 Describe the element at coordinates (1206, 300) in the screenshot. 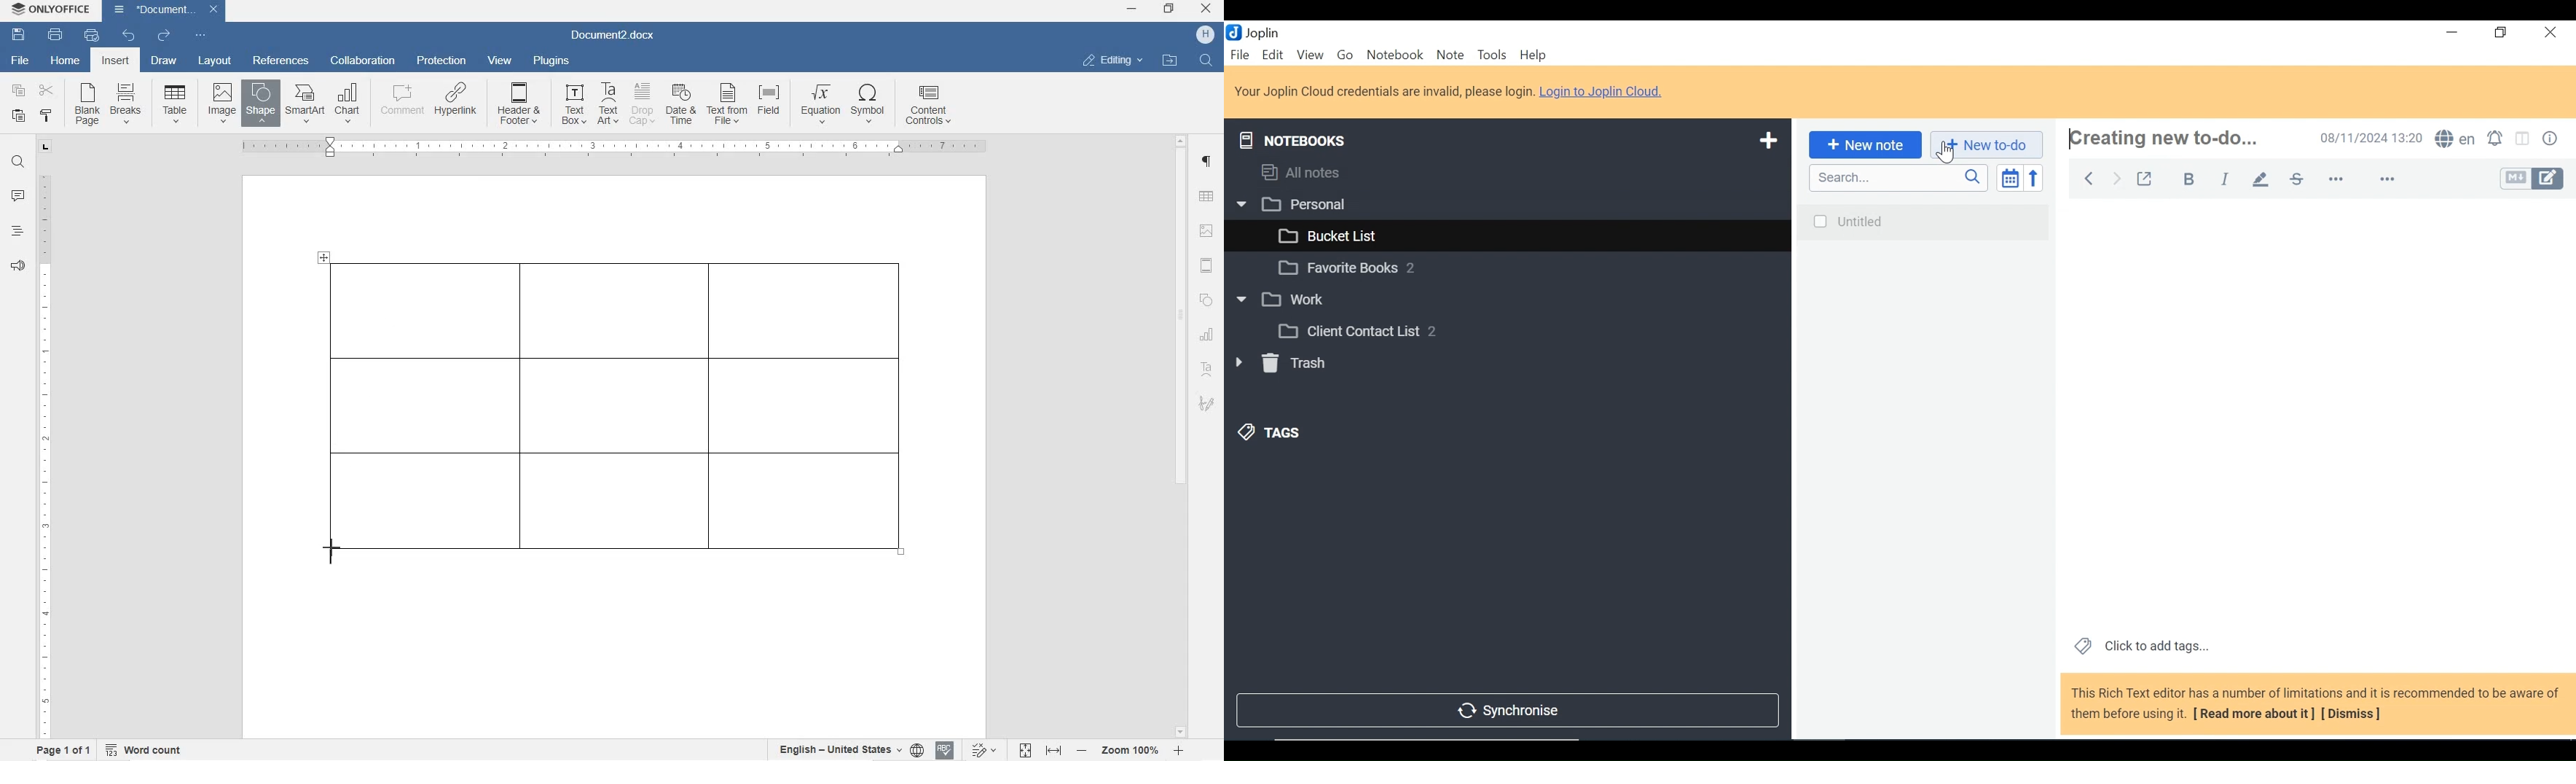

I see `shape` at that location.